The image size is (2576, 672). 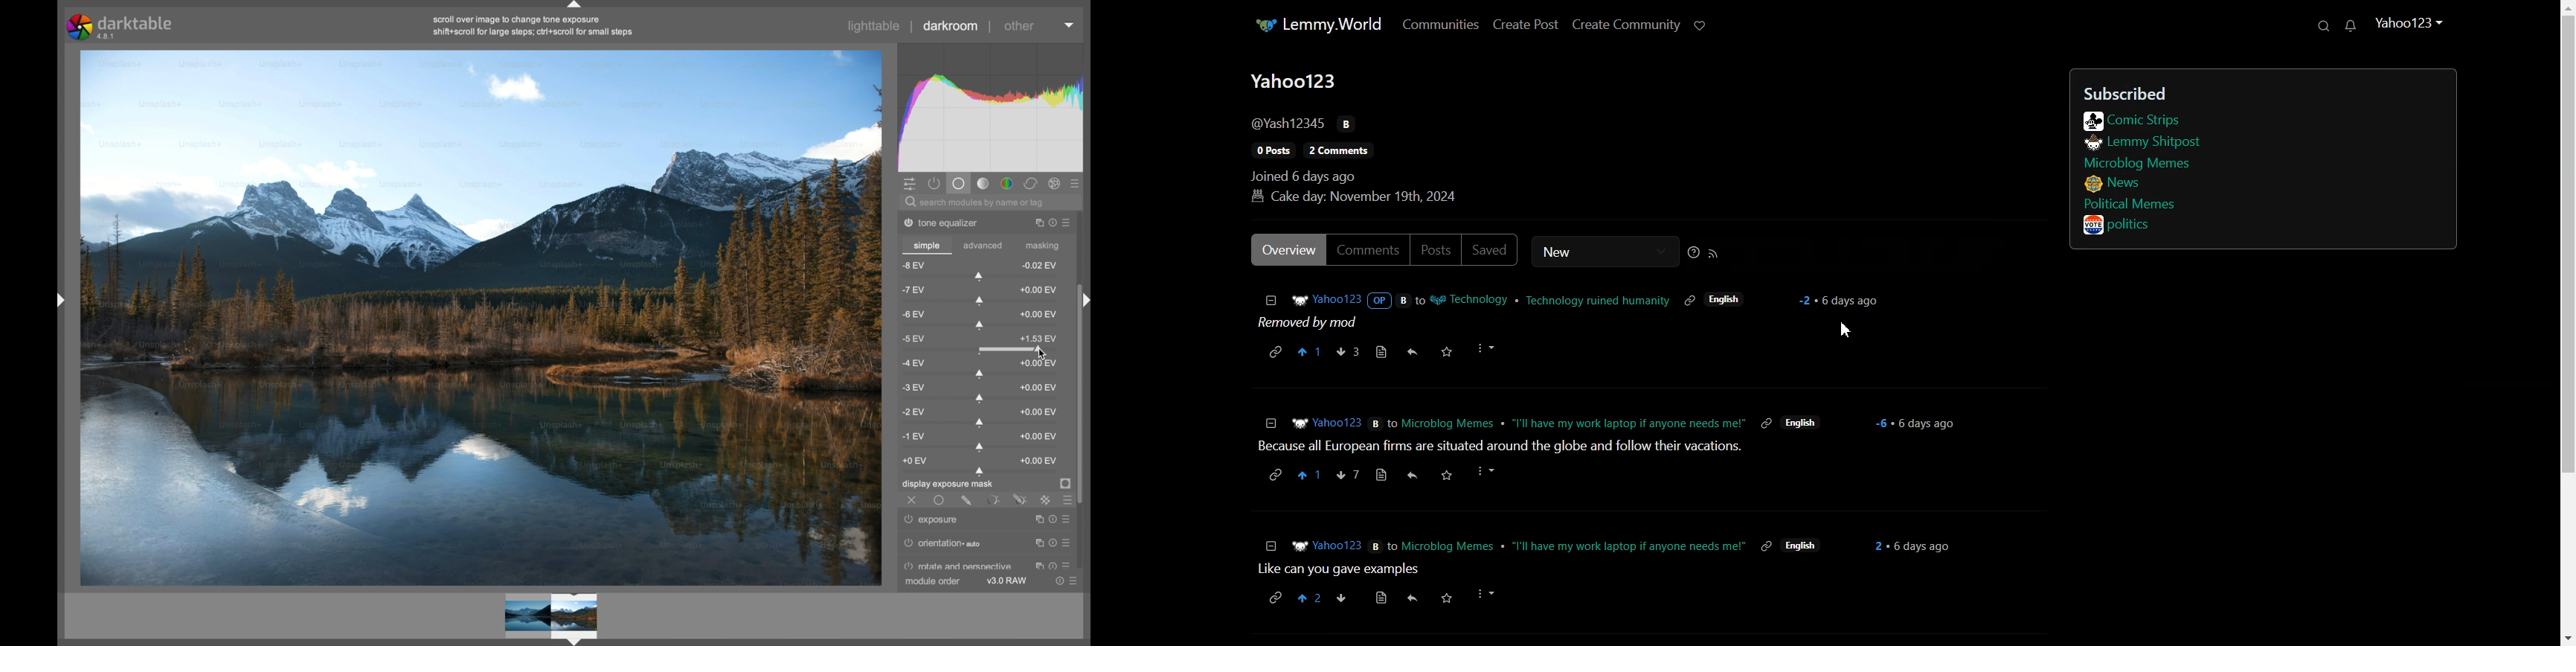 I want to click on off, so click(x=913, y=500).